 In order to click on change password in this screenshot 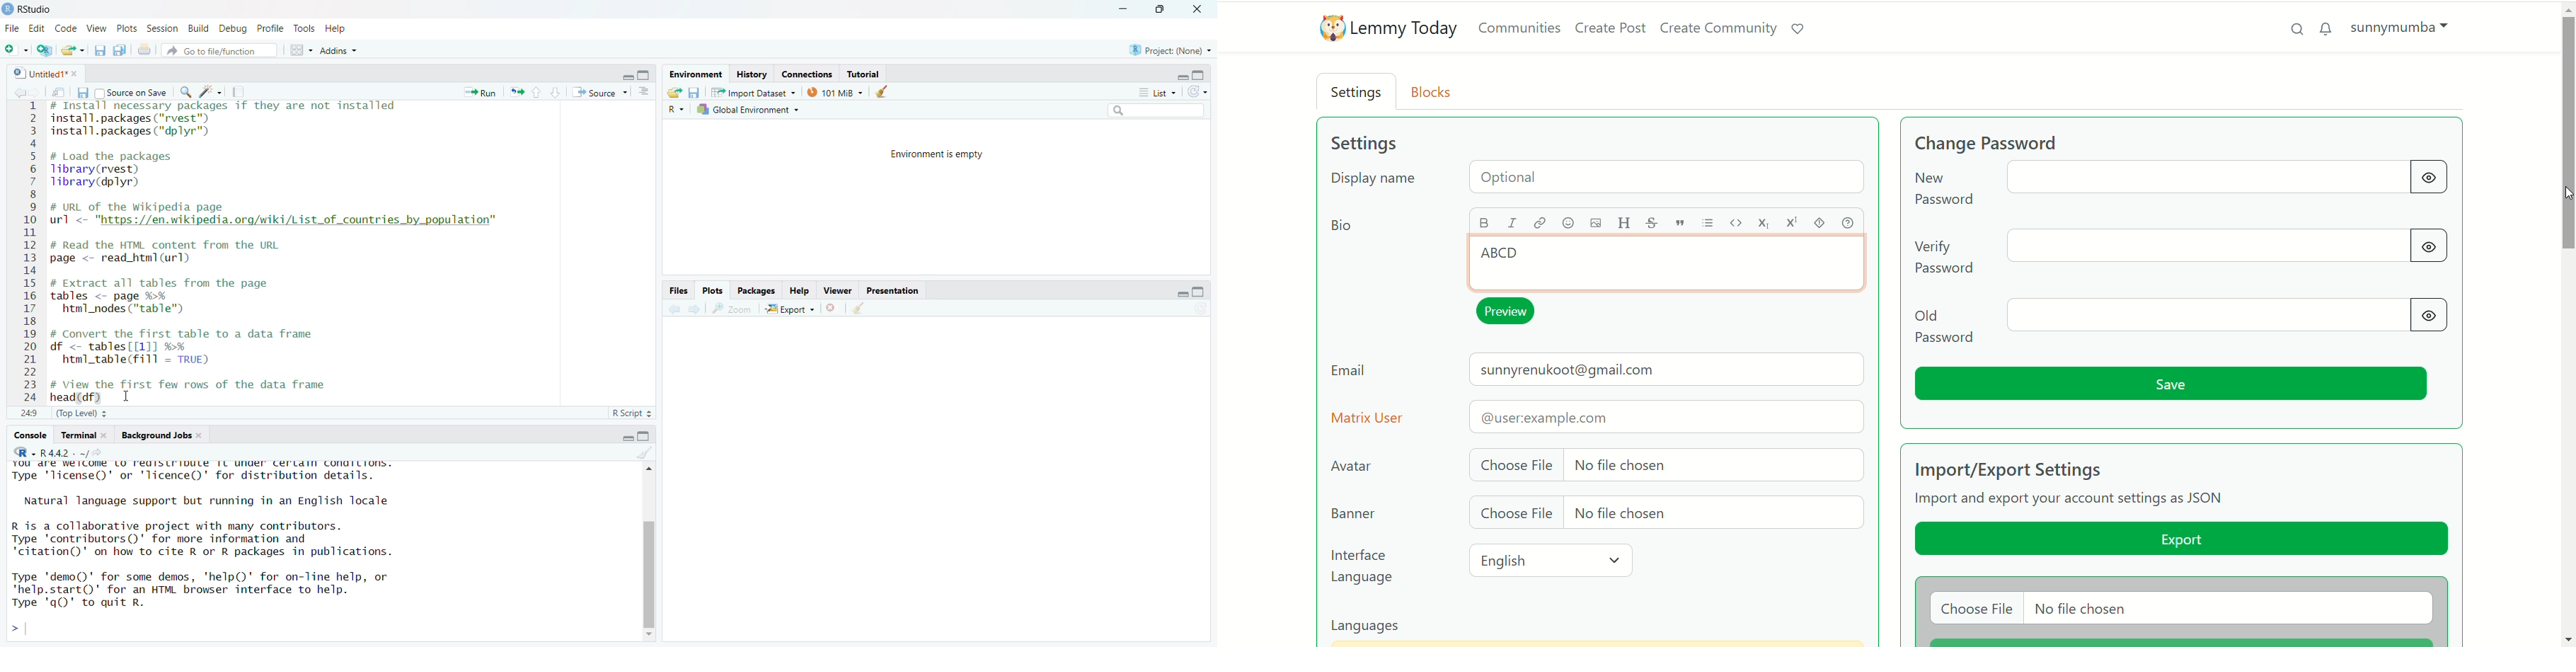, I will do `click(2012, 142)`.